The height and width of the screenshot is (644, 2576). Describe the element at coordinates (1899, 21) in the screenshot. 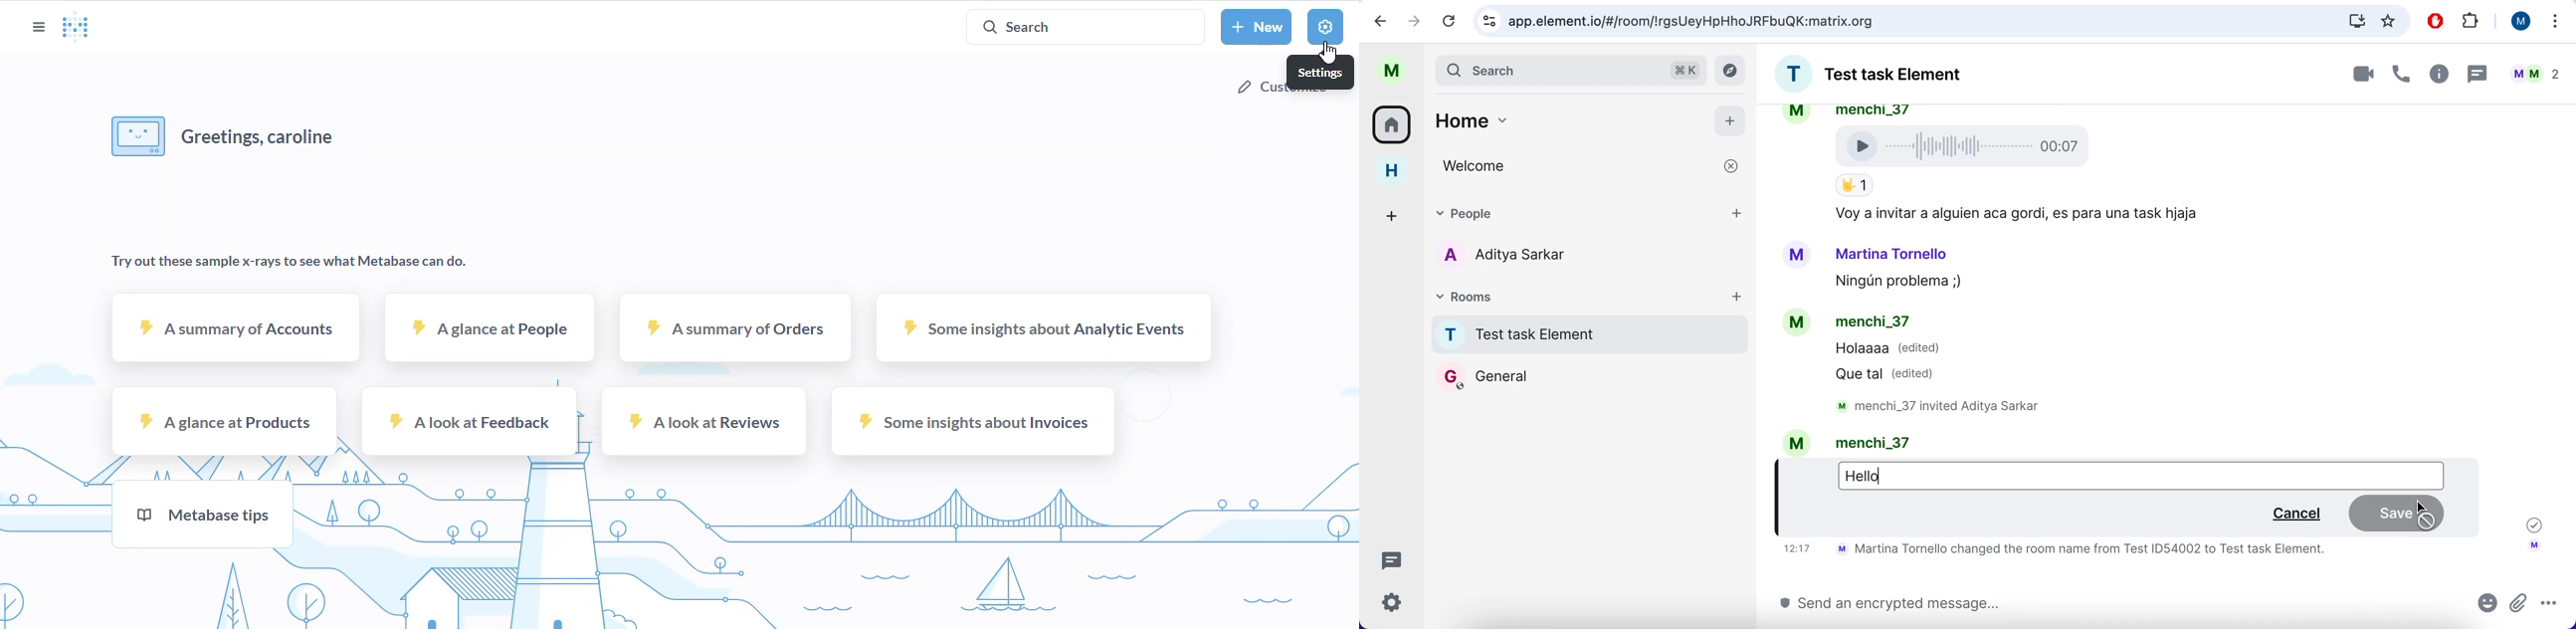

I see `search bar` at that location.